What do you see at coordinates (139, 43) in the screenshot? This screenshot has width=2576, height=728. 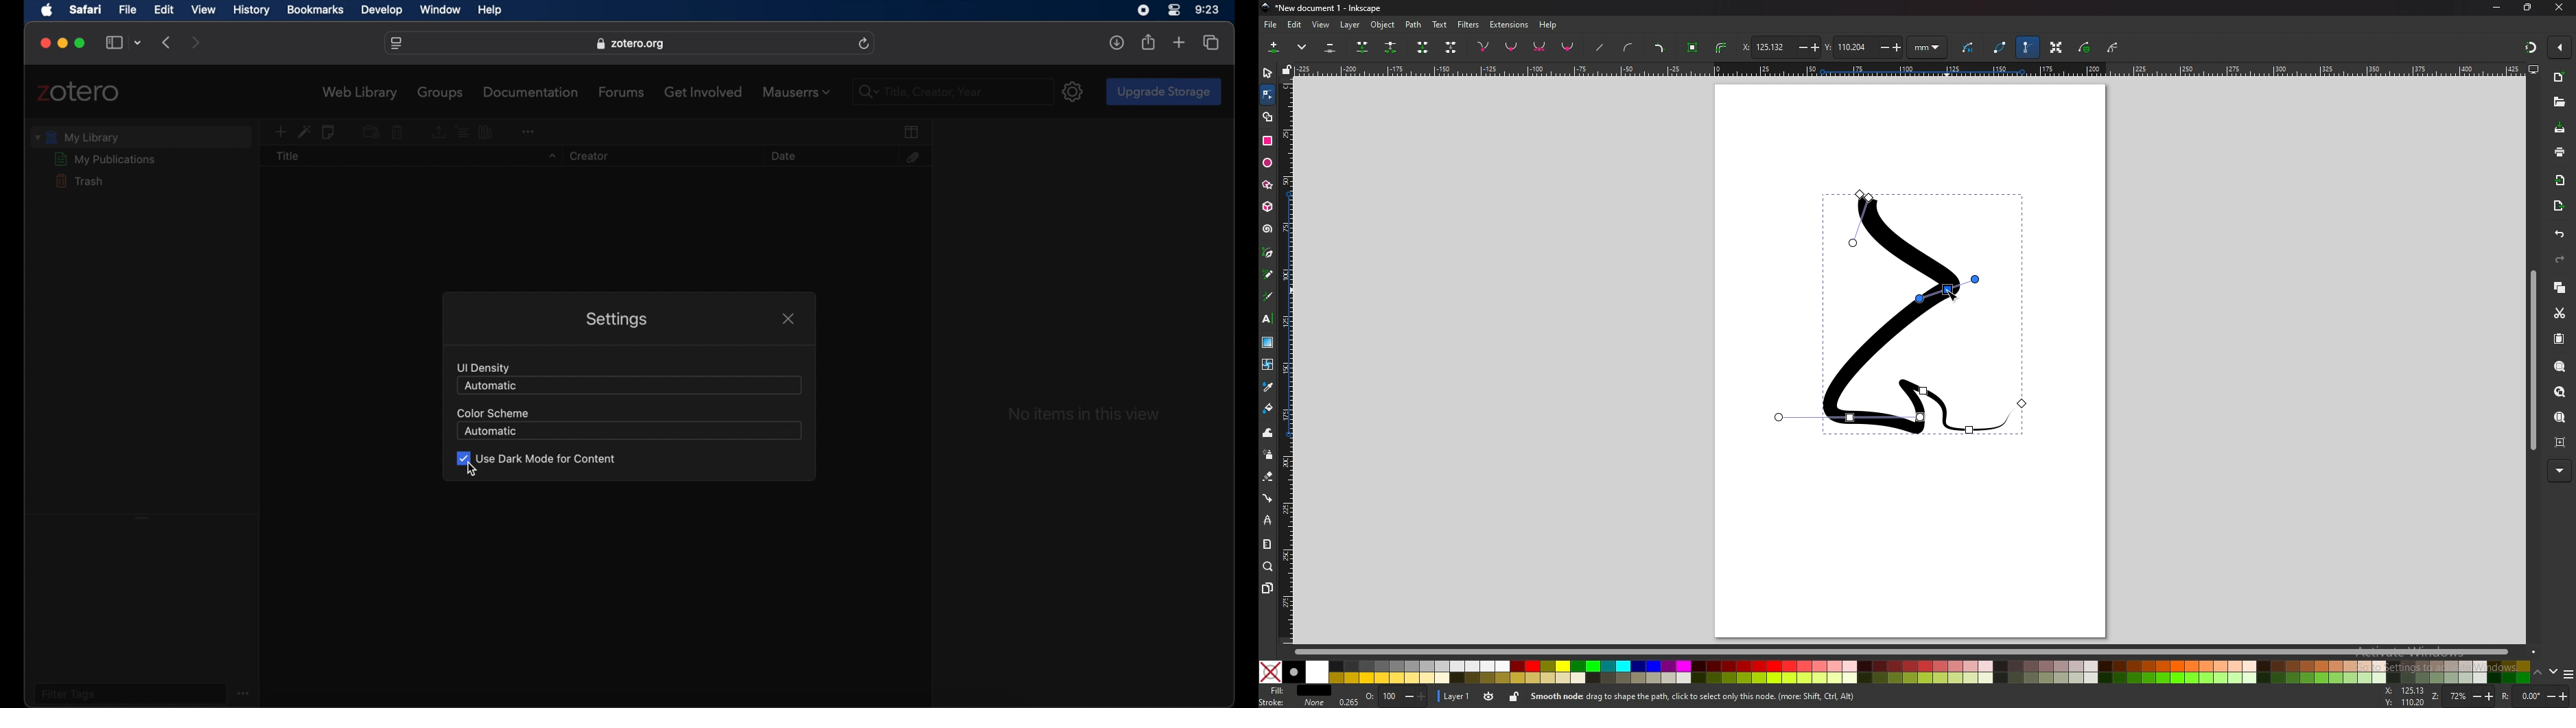 I see `tab group picker` at bounding box center [139, 43].